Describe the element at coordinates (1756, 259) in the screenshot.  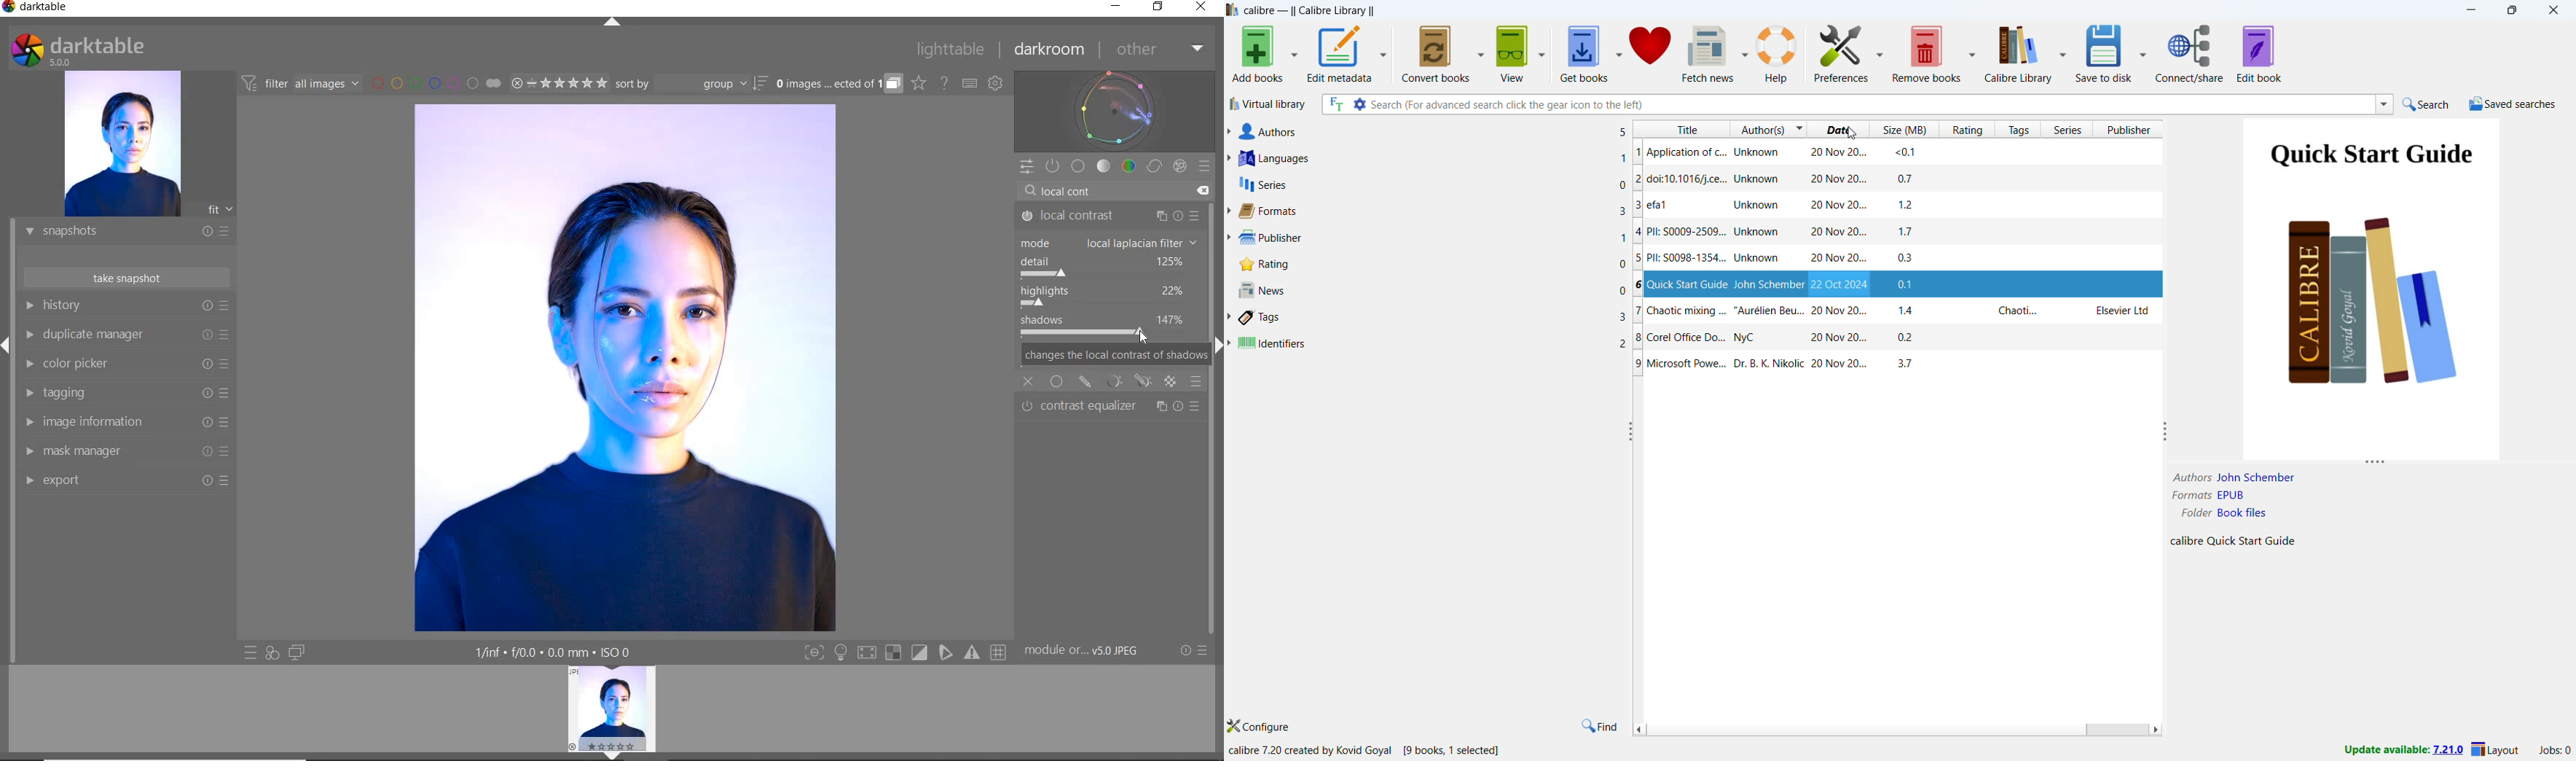
I see `Unknown` at that location.